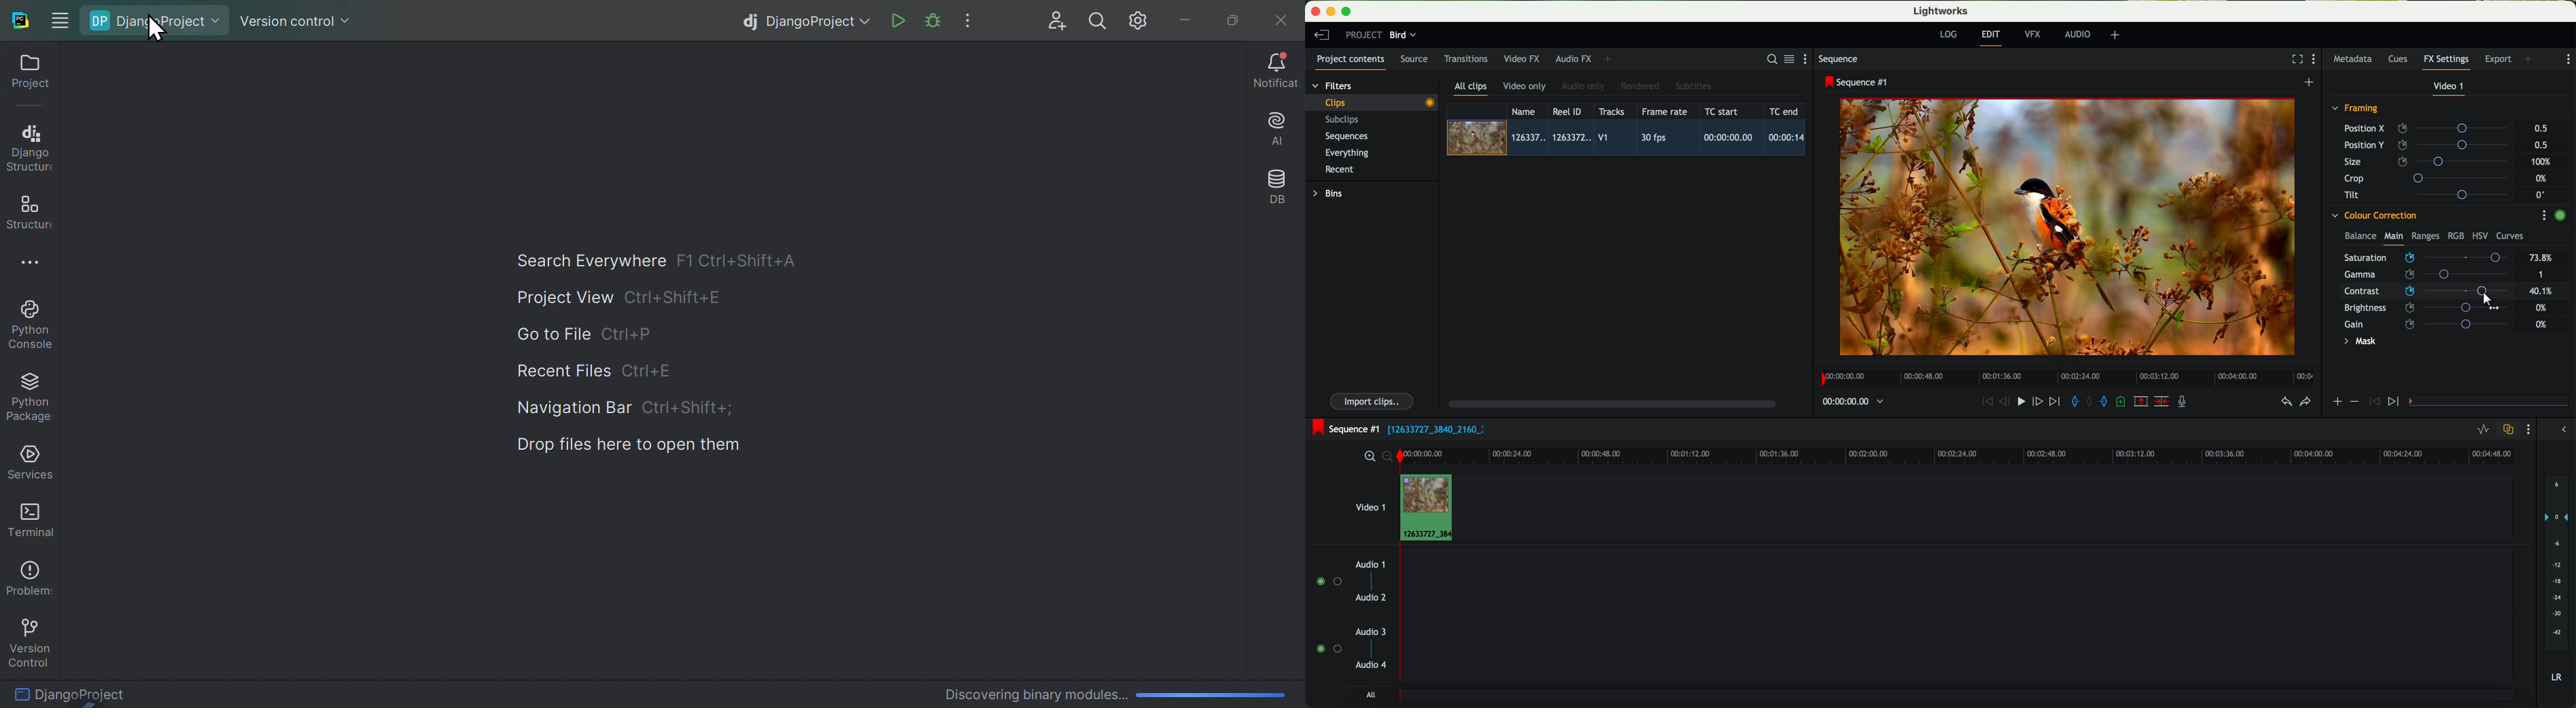 The height and width of the screenshot is (728, 2576). I want to click on play, so click(2020, 401).